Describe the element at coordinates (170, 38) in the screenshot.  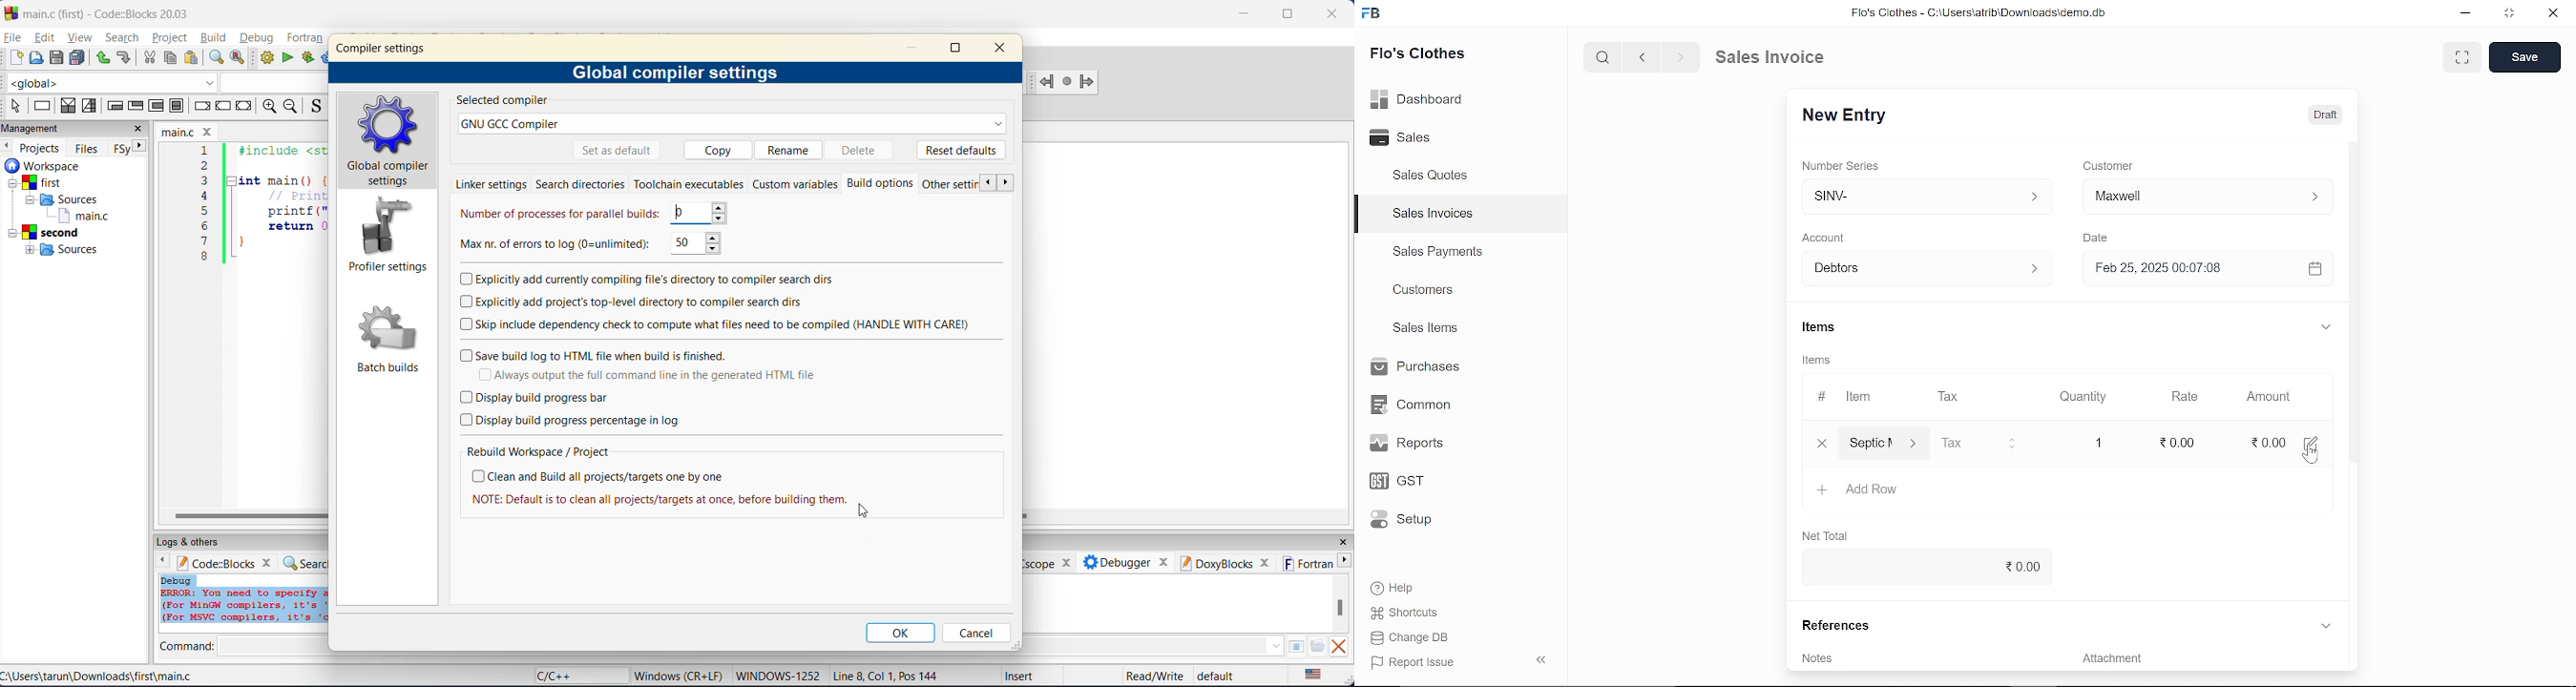
I see `project` at that location.